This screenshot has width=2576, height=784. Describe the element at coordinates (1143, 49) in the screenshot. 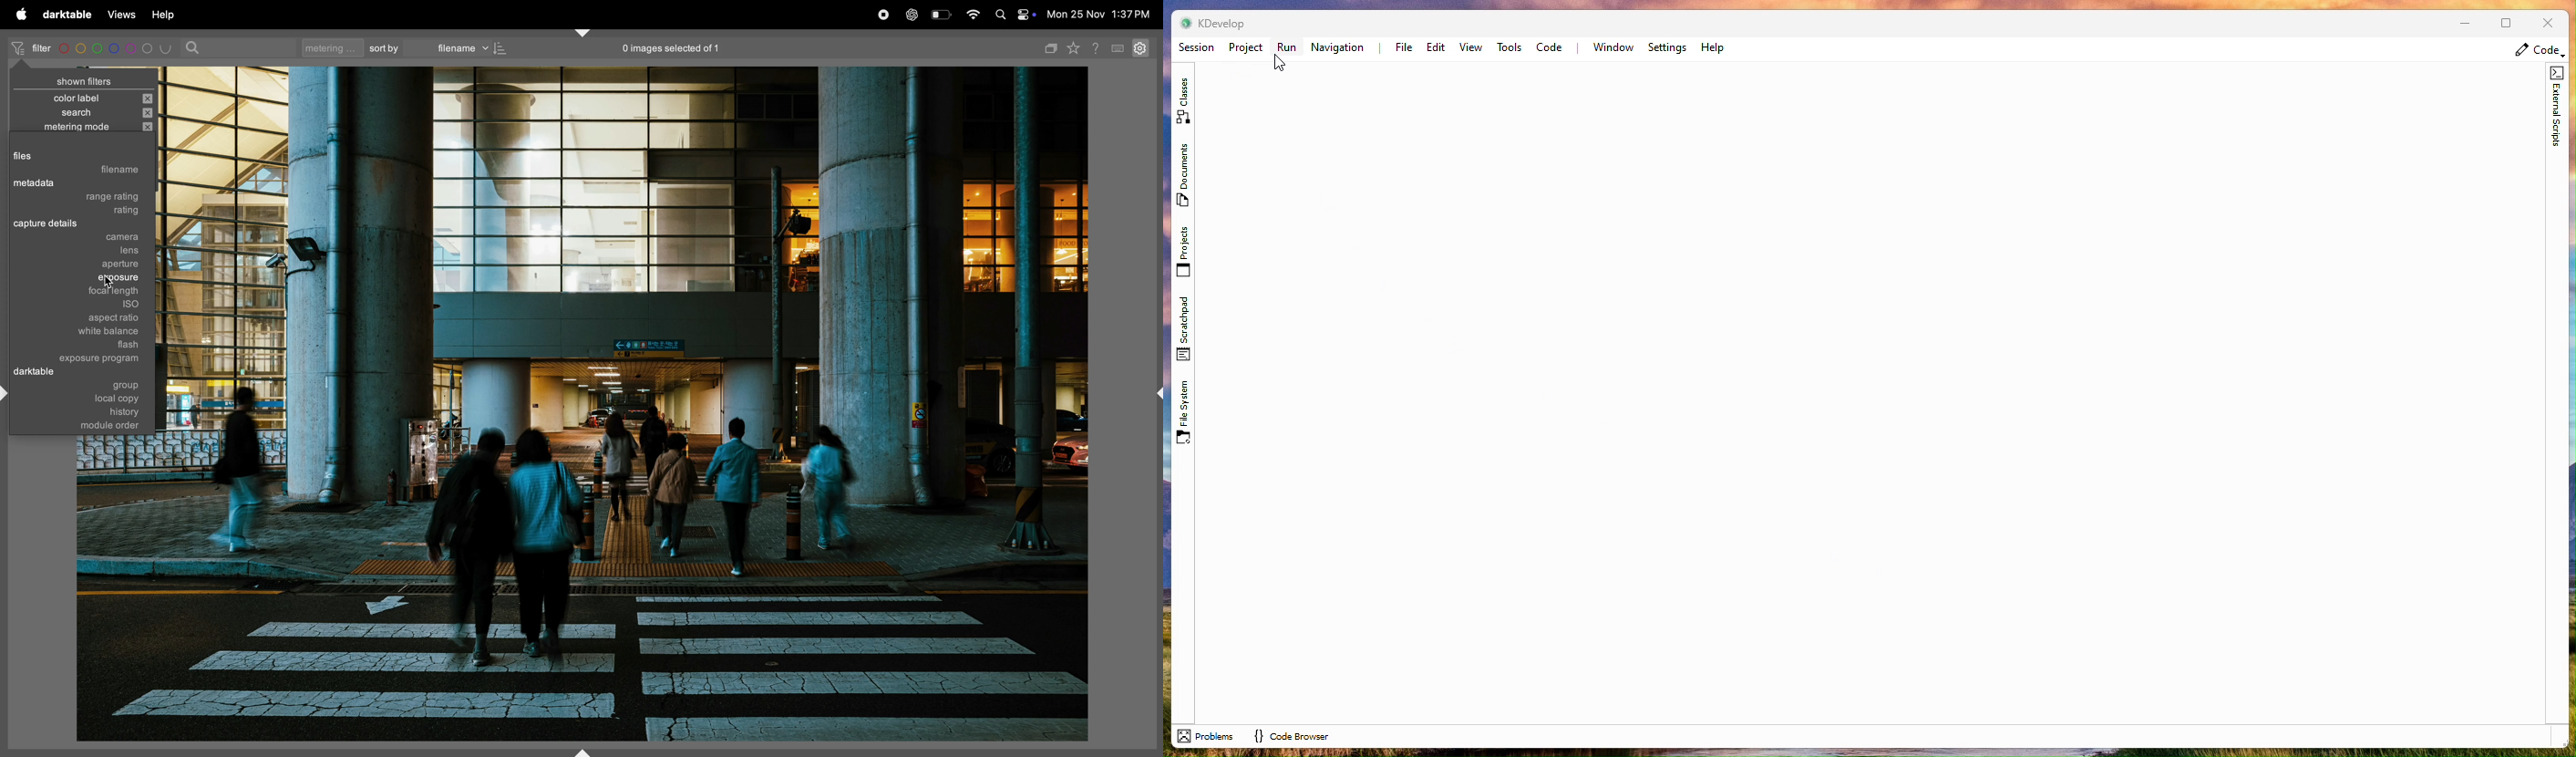

I see `setting` at that location.